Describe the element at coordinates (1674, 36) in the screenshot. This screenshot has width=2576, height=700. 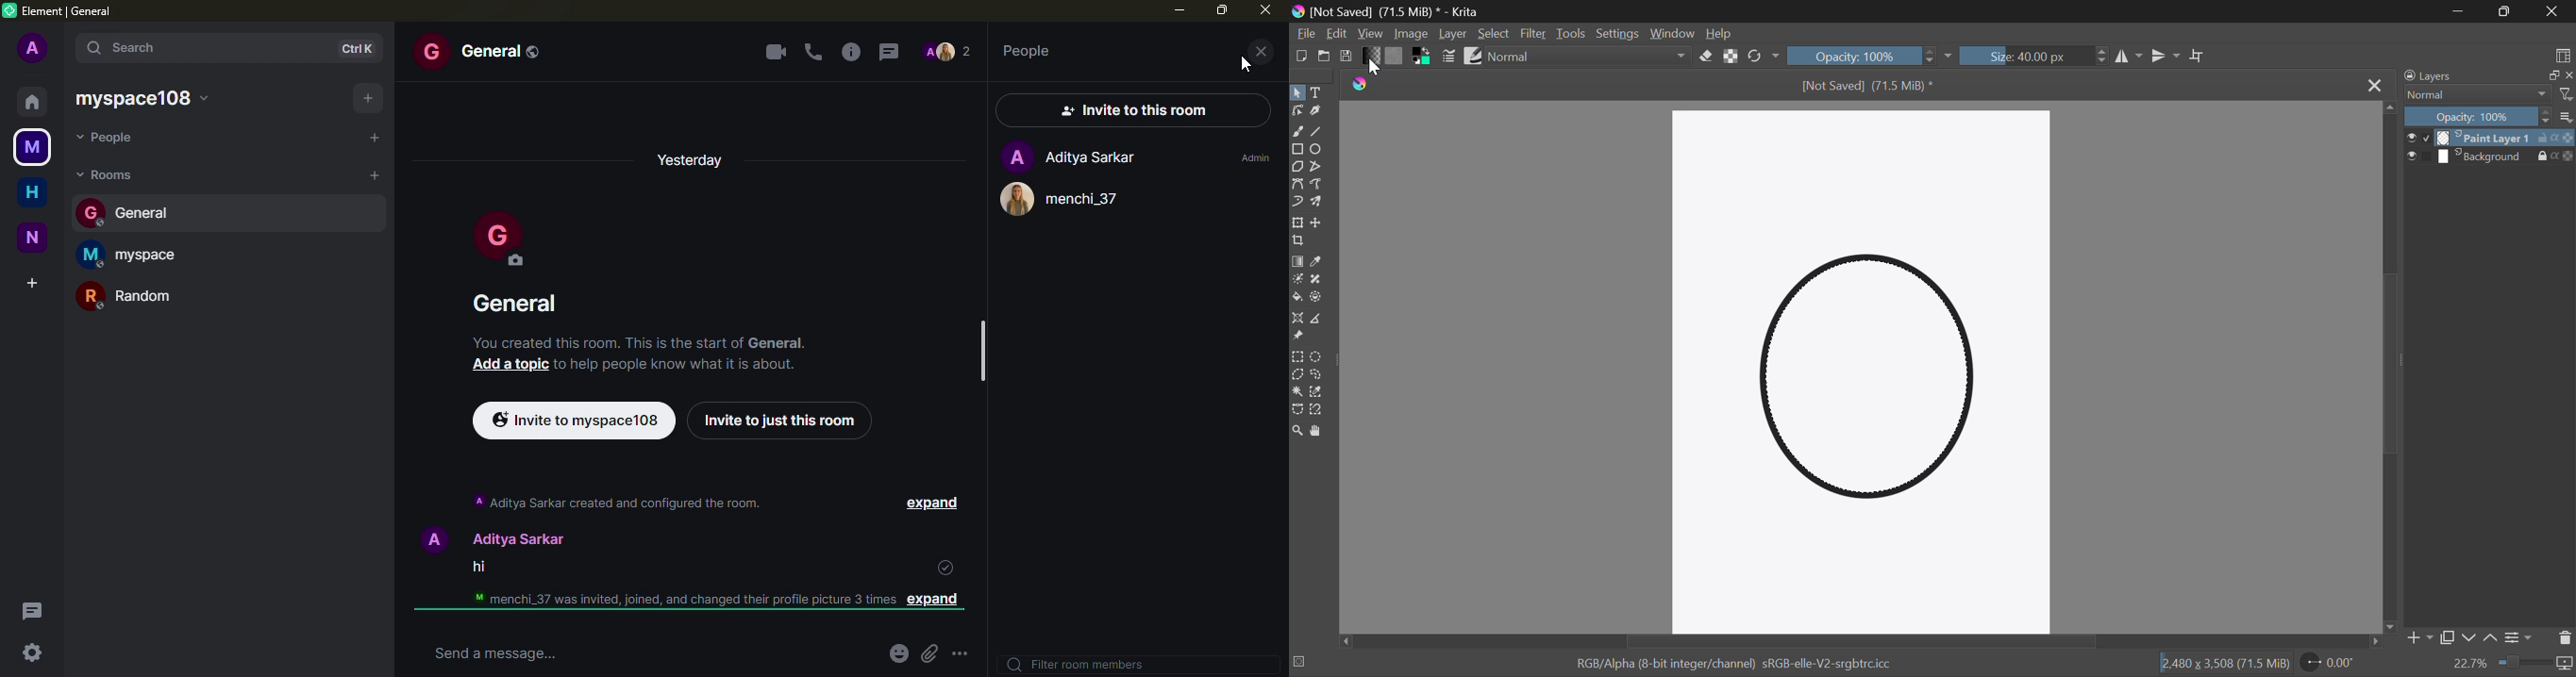
I see `Window` at that location.